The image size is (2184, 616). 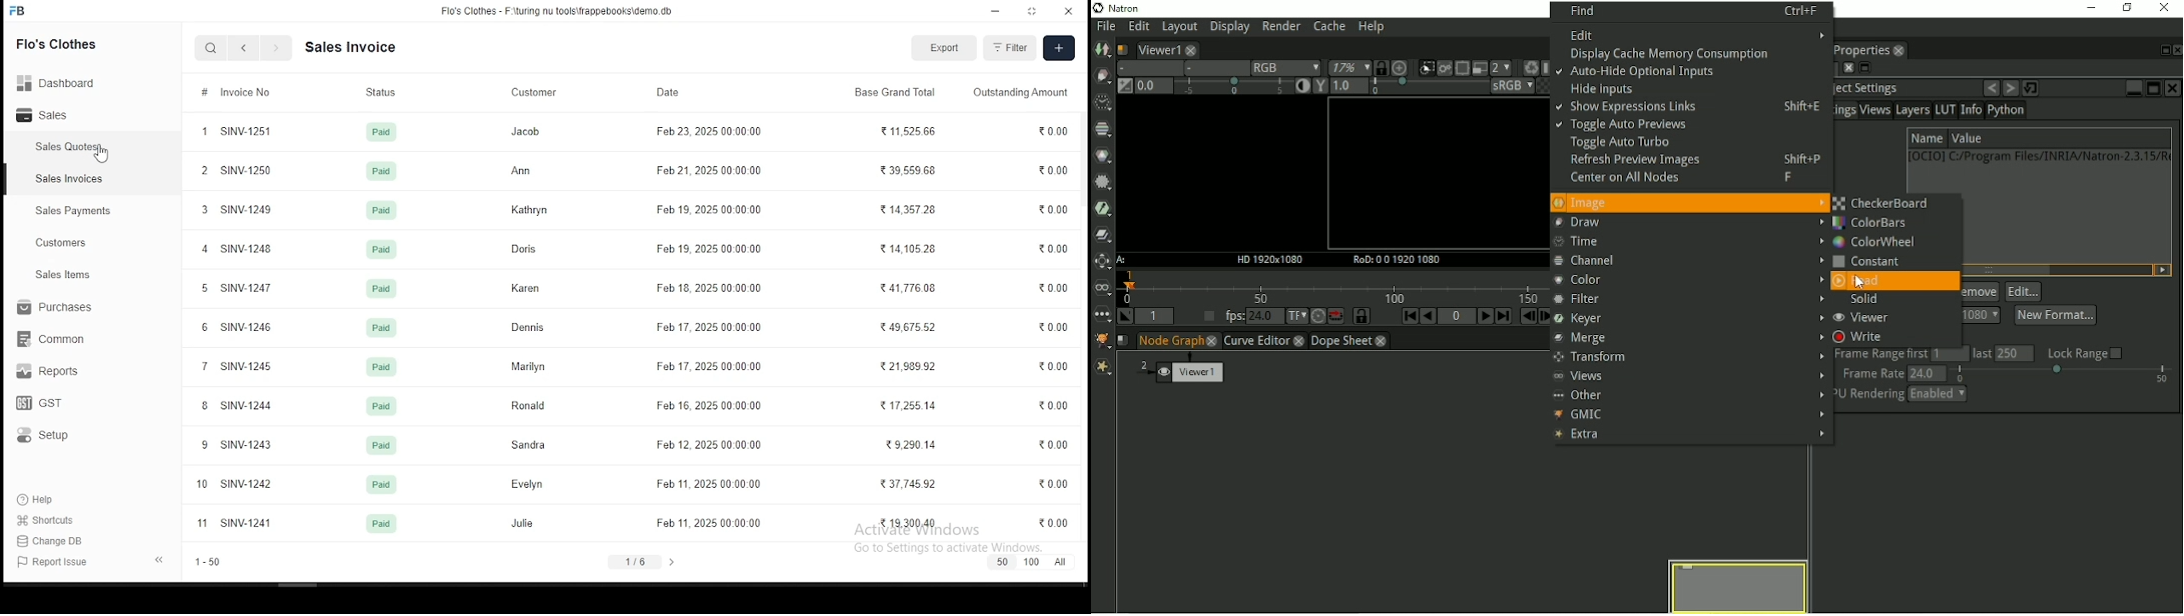 What do you see at coordinates (1980, 292) in the screenshot?
I see `Remove` at bounding box center [1980, 292].